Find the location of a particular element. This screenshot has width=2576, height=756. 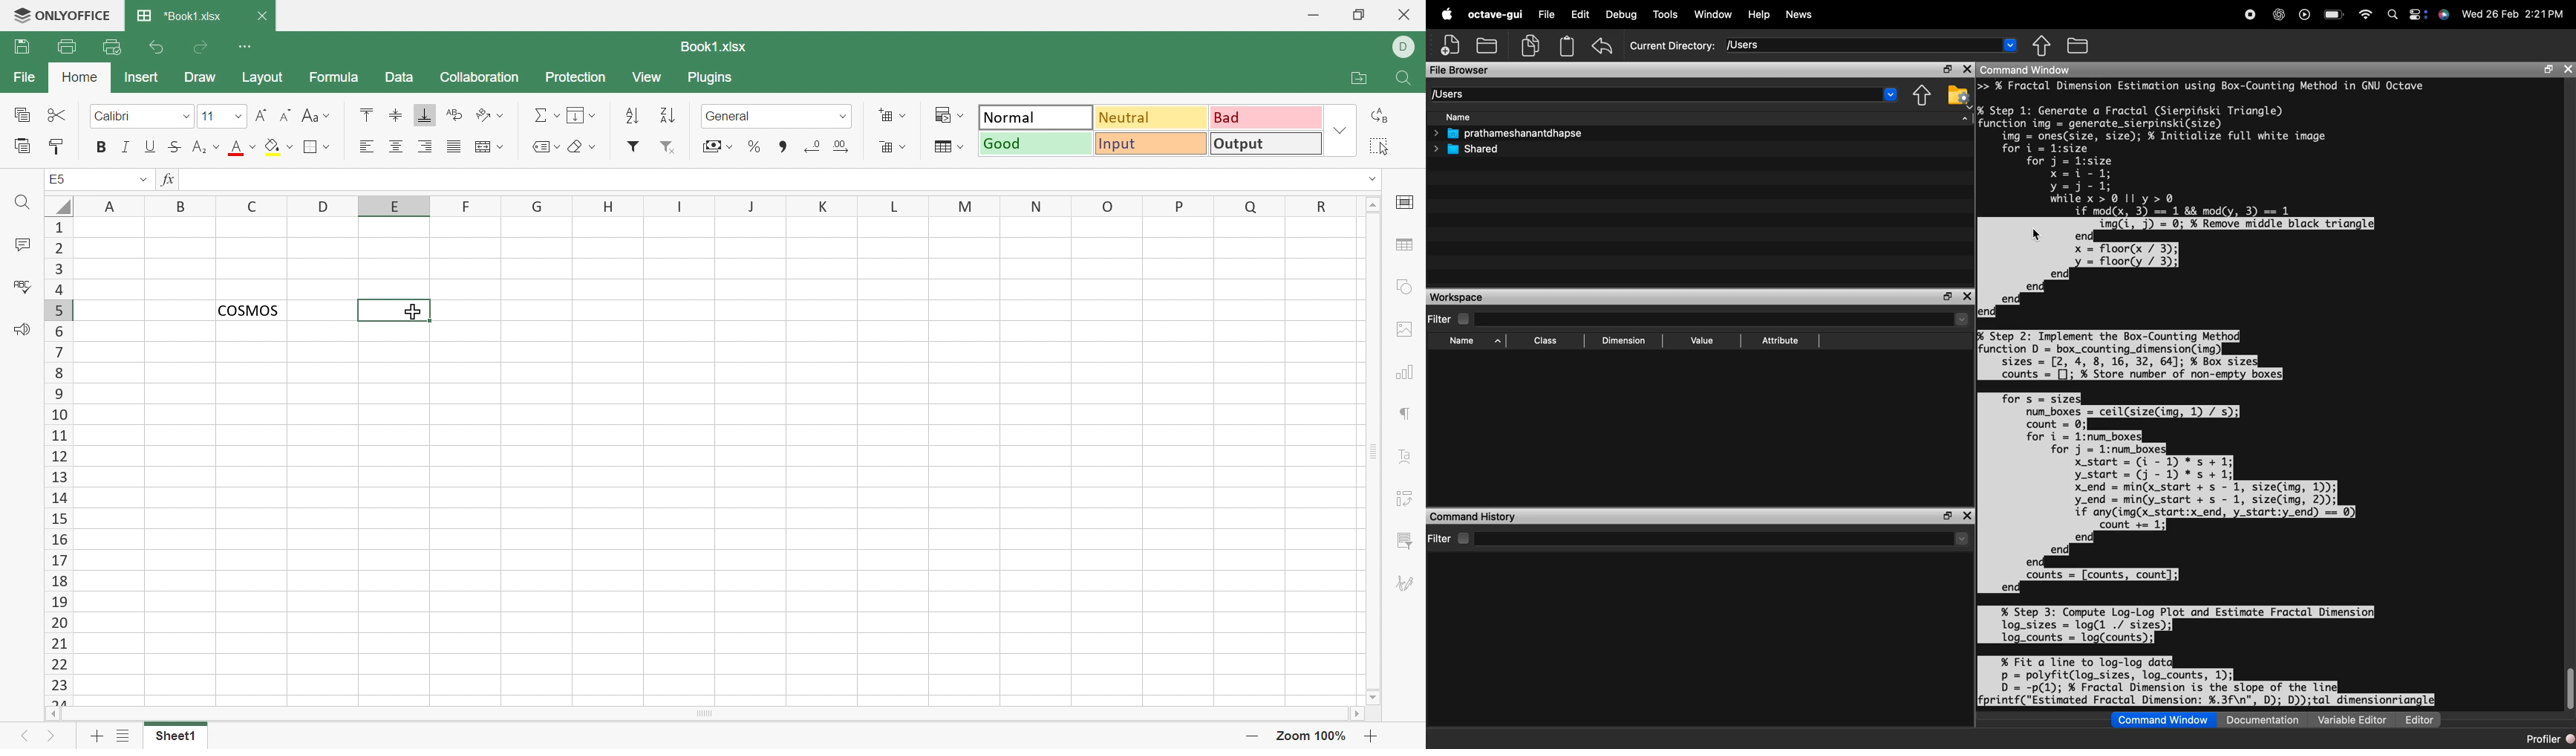

Find is located at coordinates (23, 204).